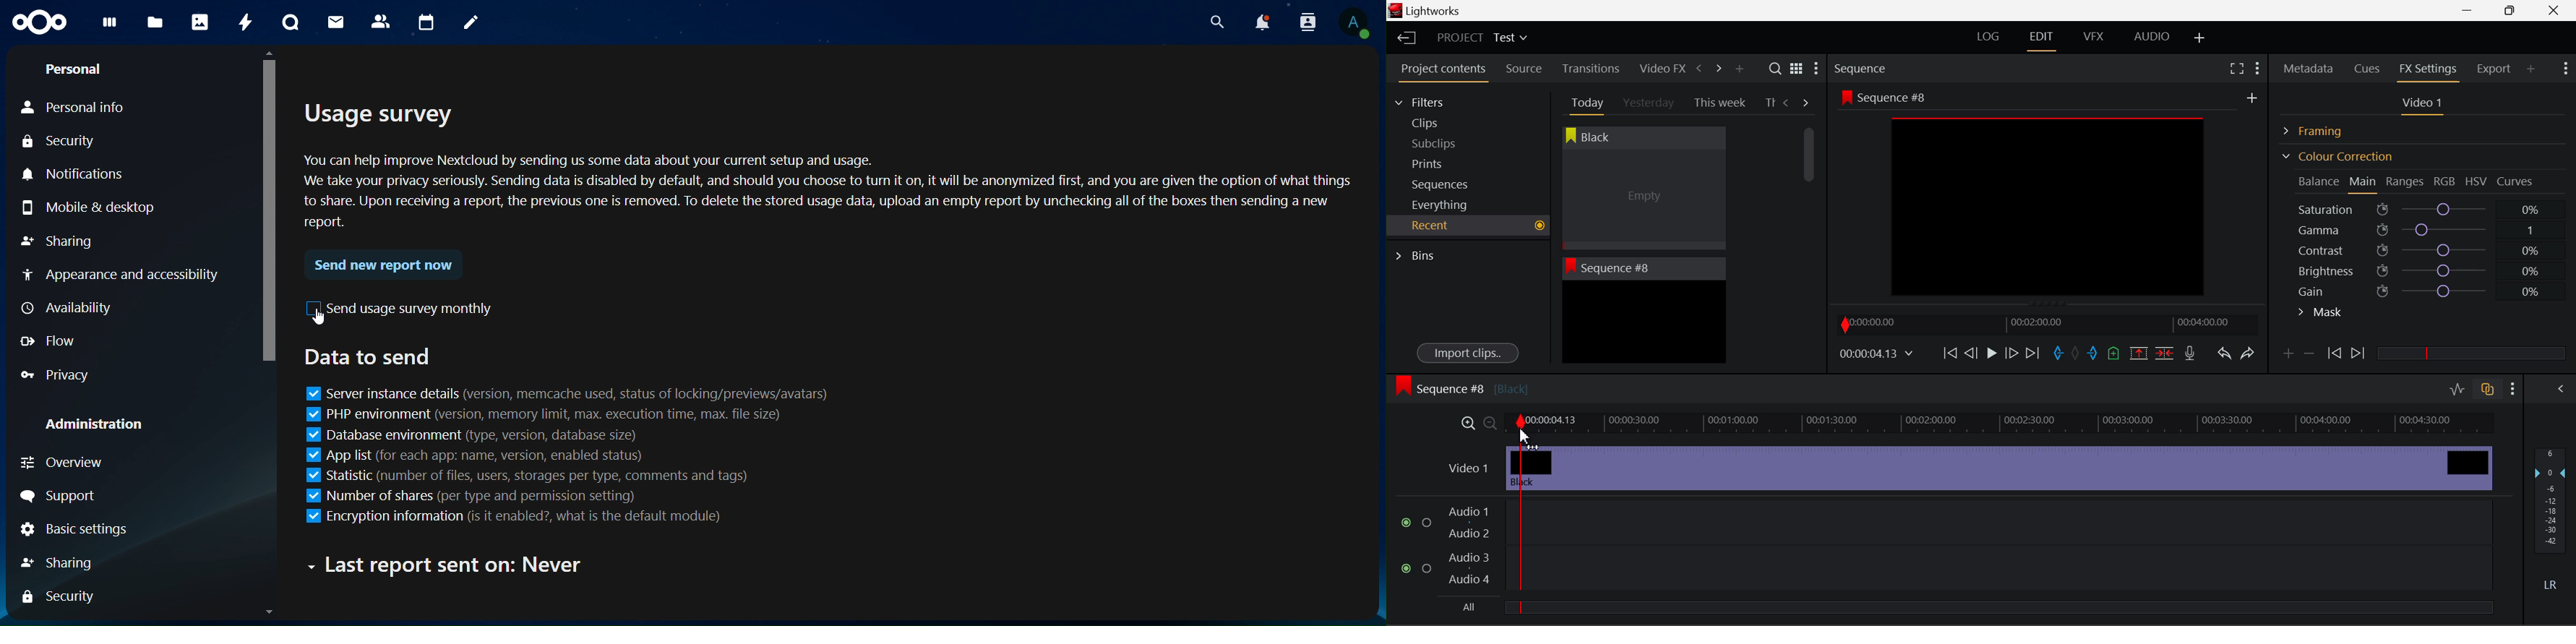 The image size is (2576, 644). I want to click on slider, so click(2471, 353).